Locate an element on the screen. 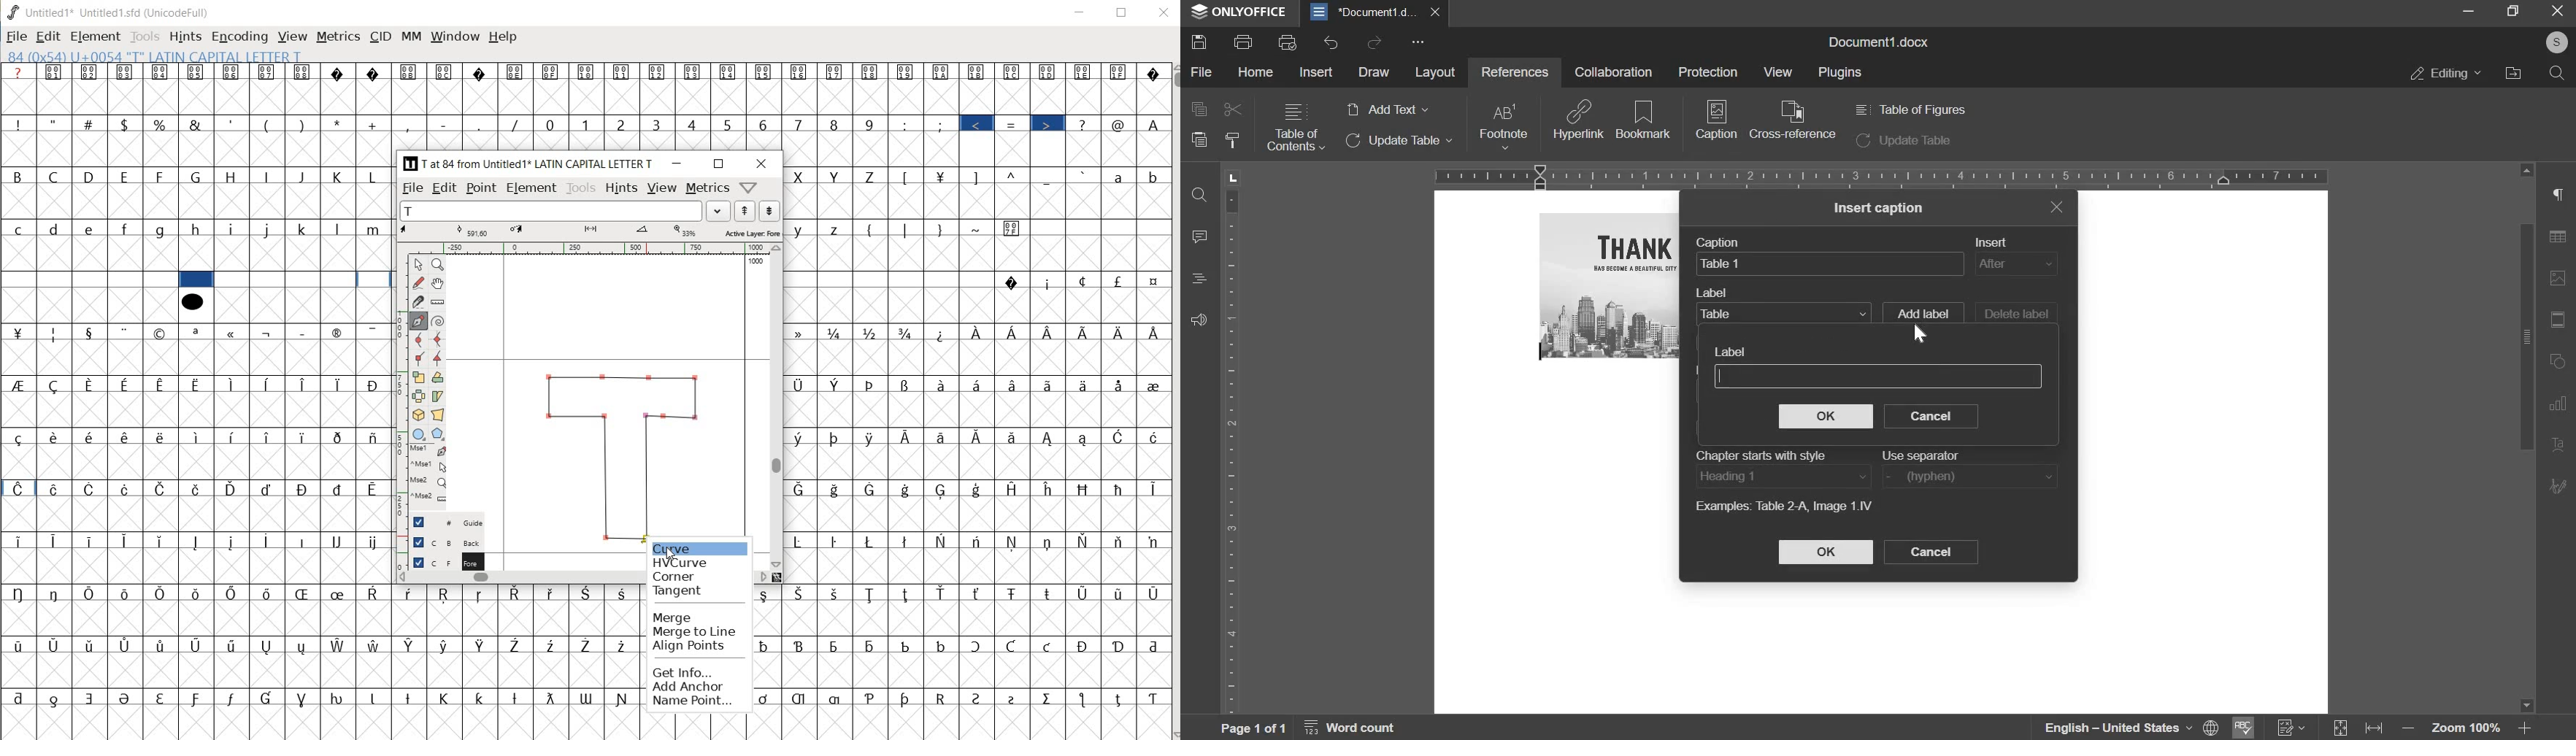 The height and width of the screenshot is (756, 2576). Symbol is located at coordinates (1049, 542).